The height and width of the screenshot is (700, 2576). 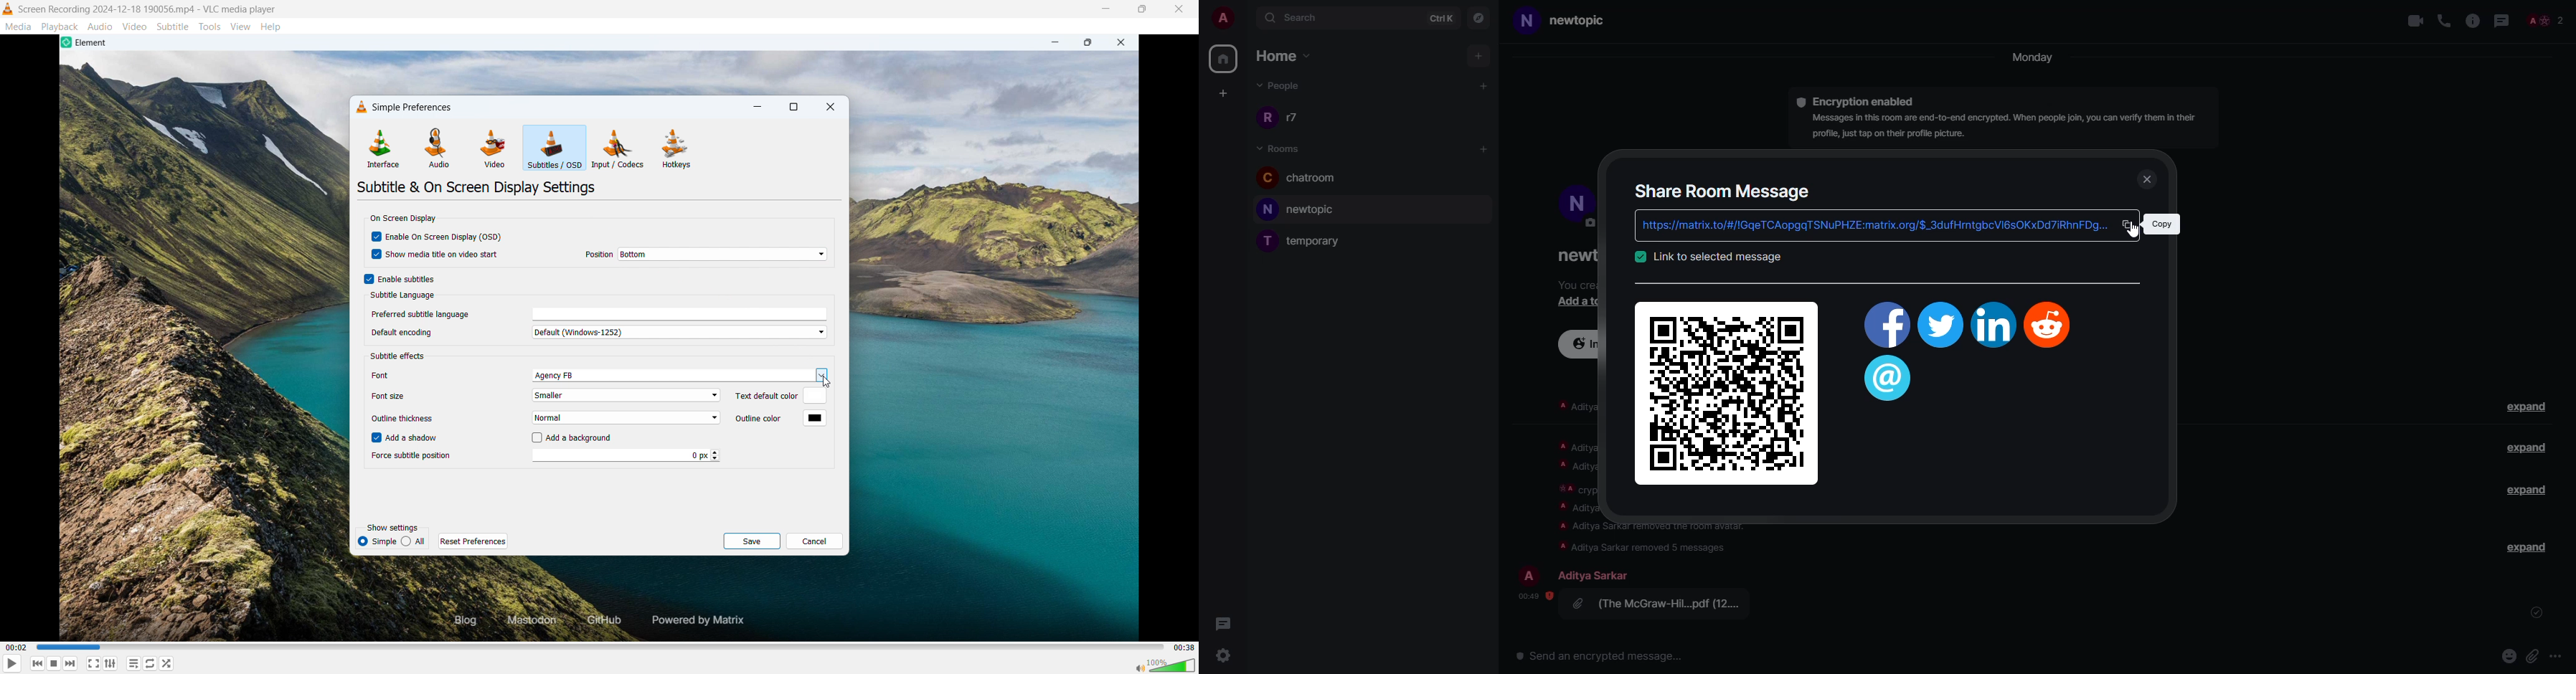 What do you see at coordinates (1991, 326) in the screenshot?
I see `linkedin` at bounding box center [1991, 326].